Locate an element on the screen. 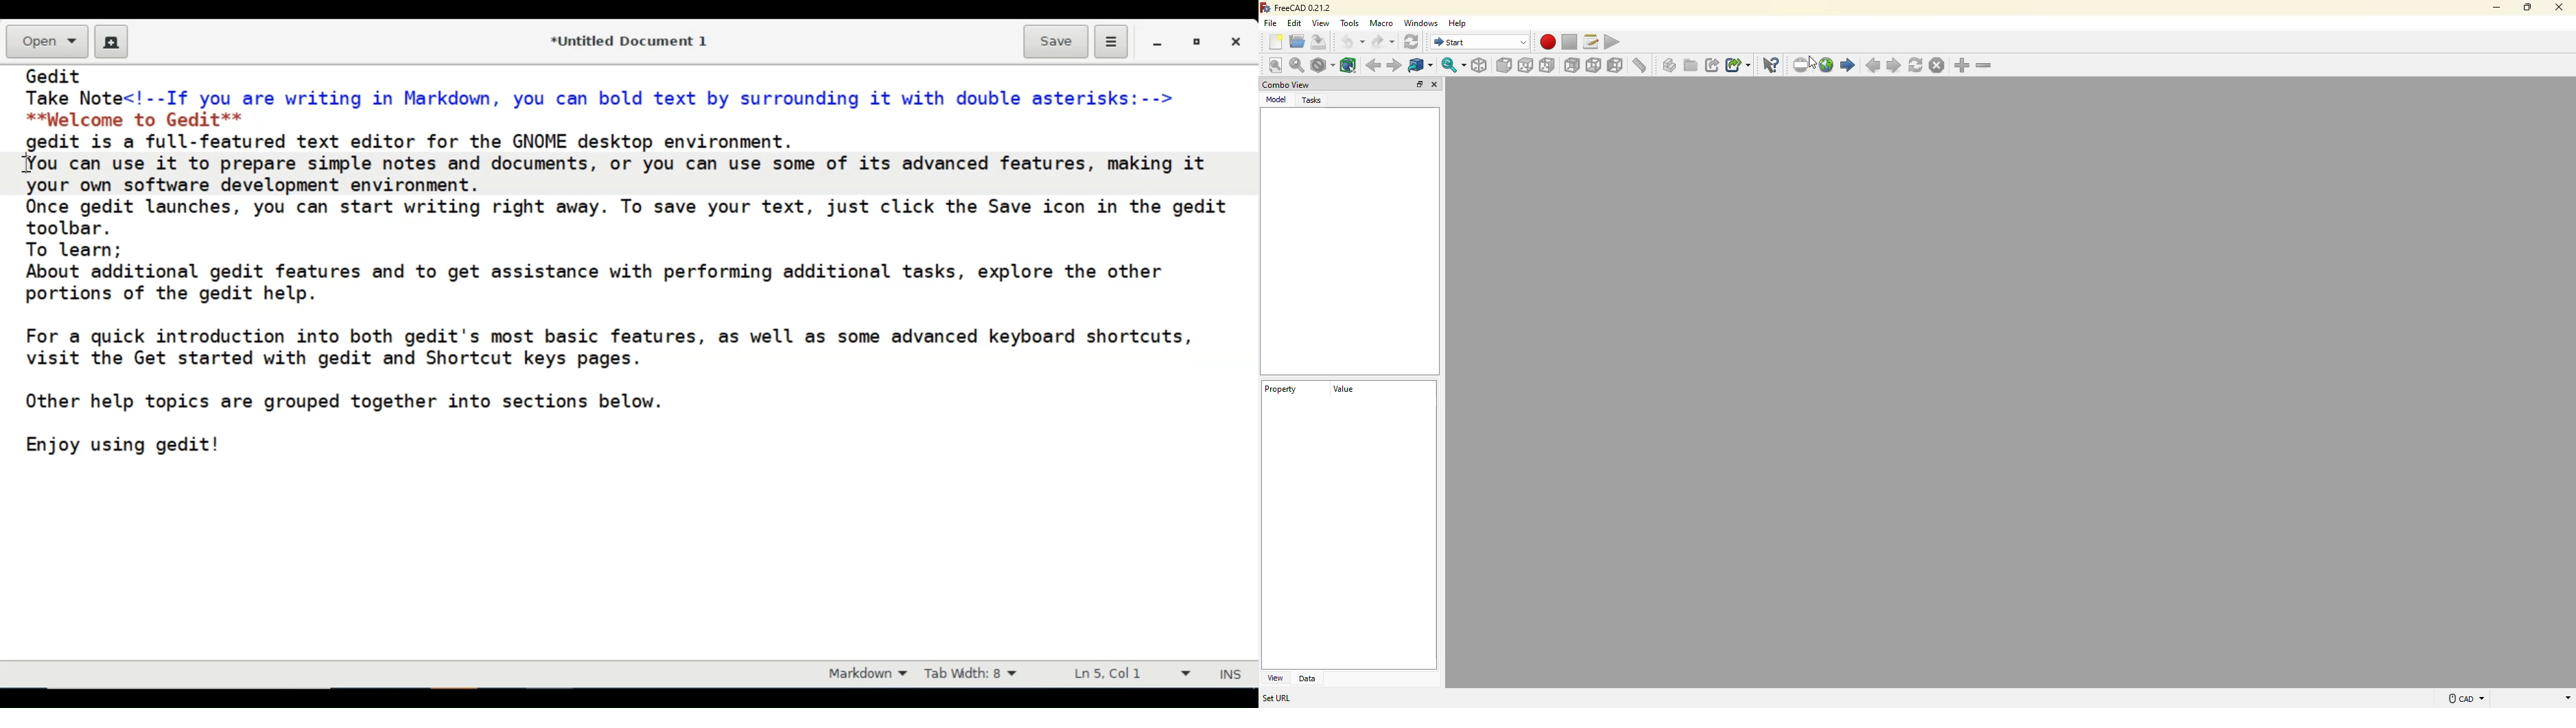 Image resolution: width=2576 pixels, height=728 pixels. area gone is located at coordinates (2533, 699).